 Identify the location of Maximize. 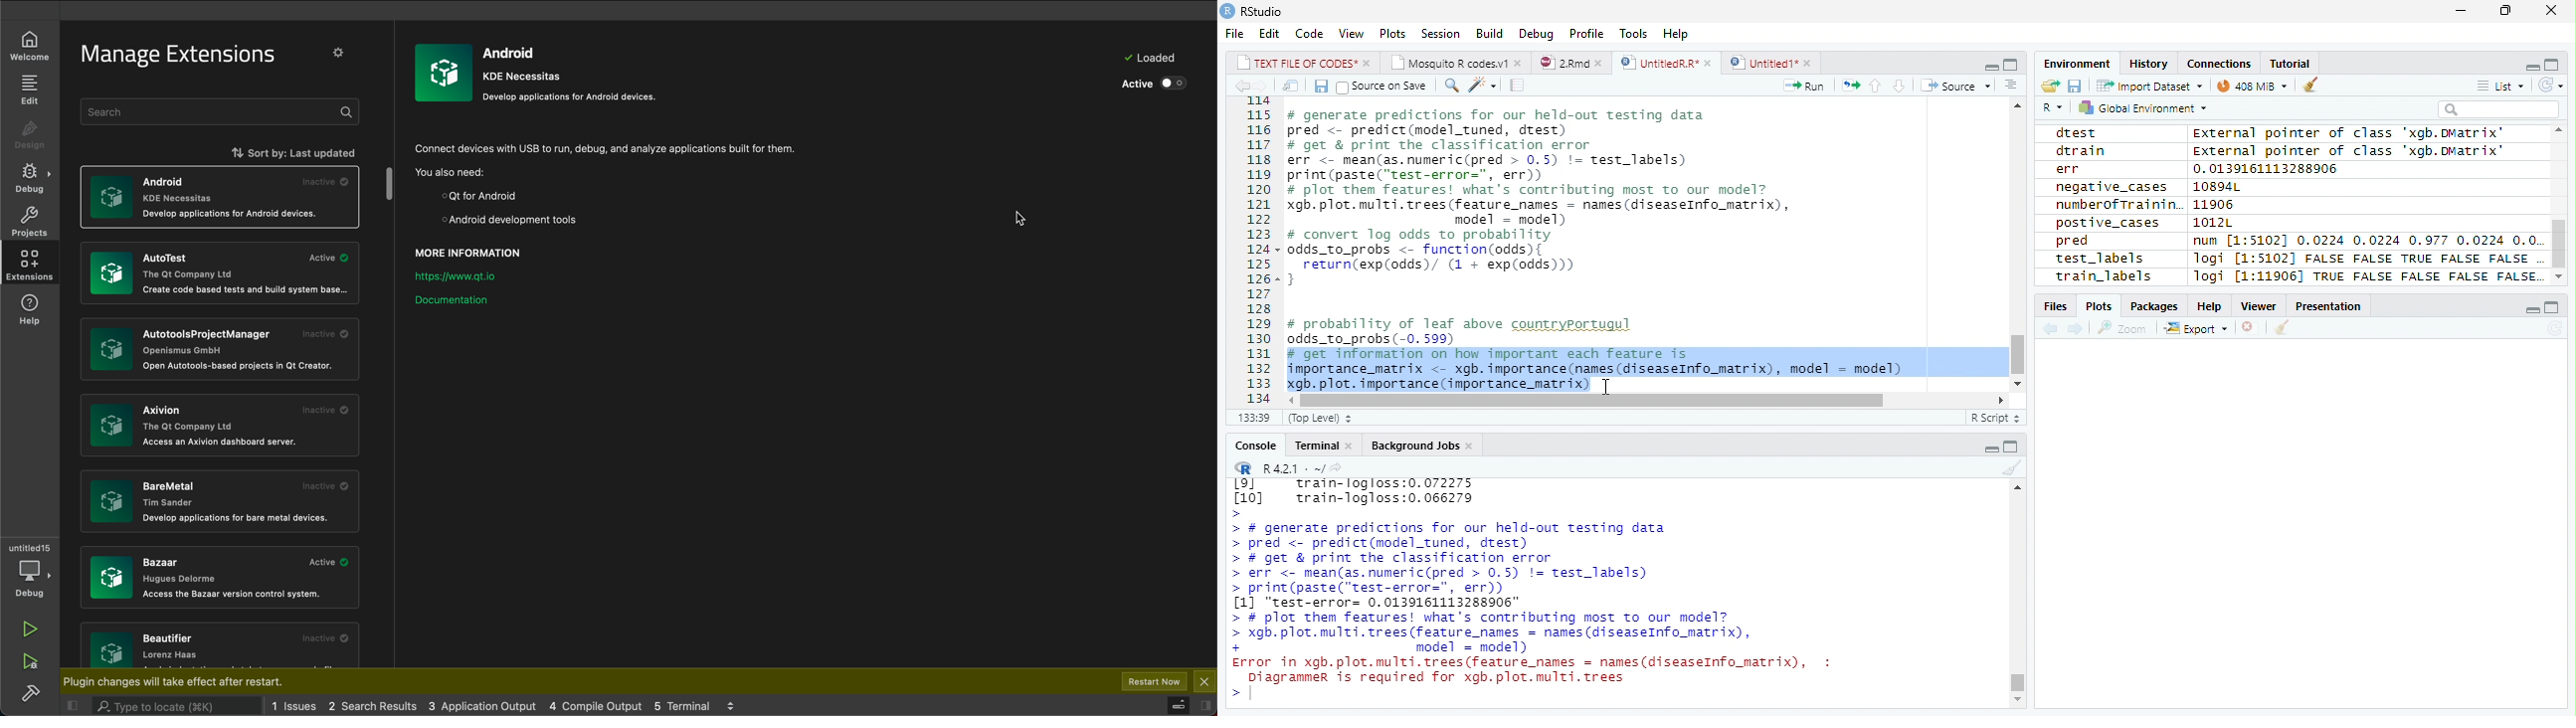
(2014, 445).